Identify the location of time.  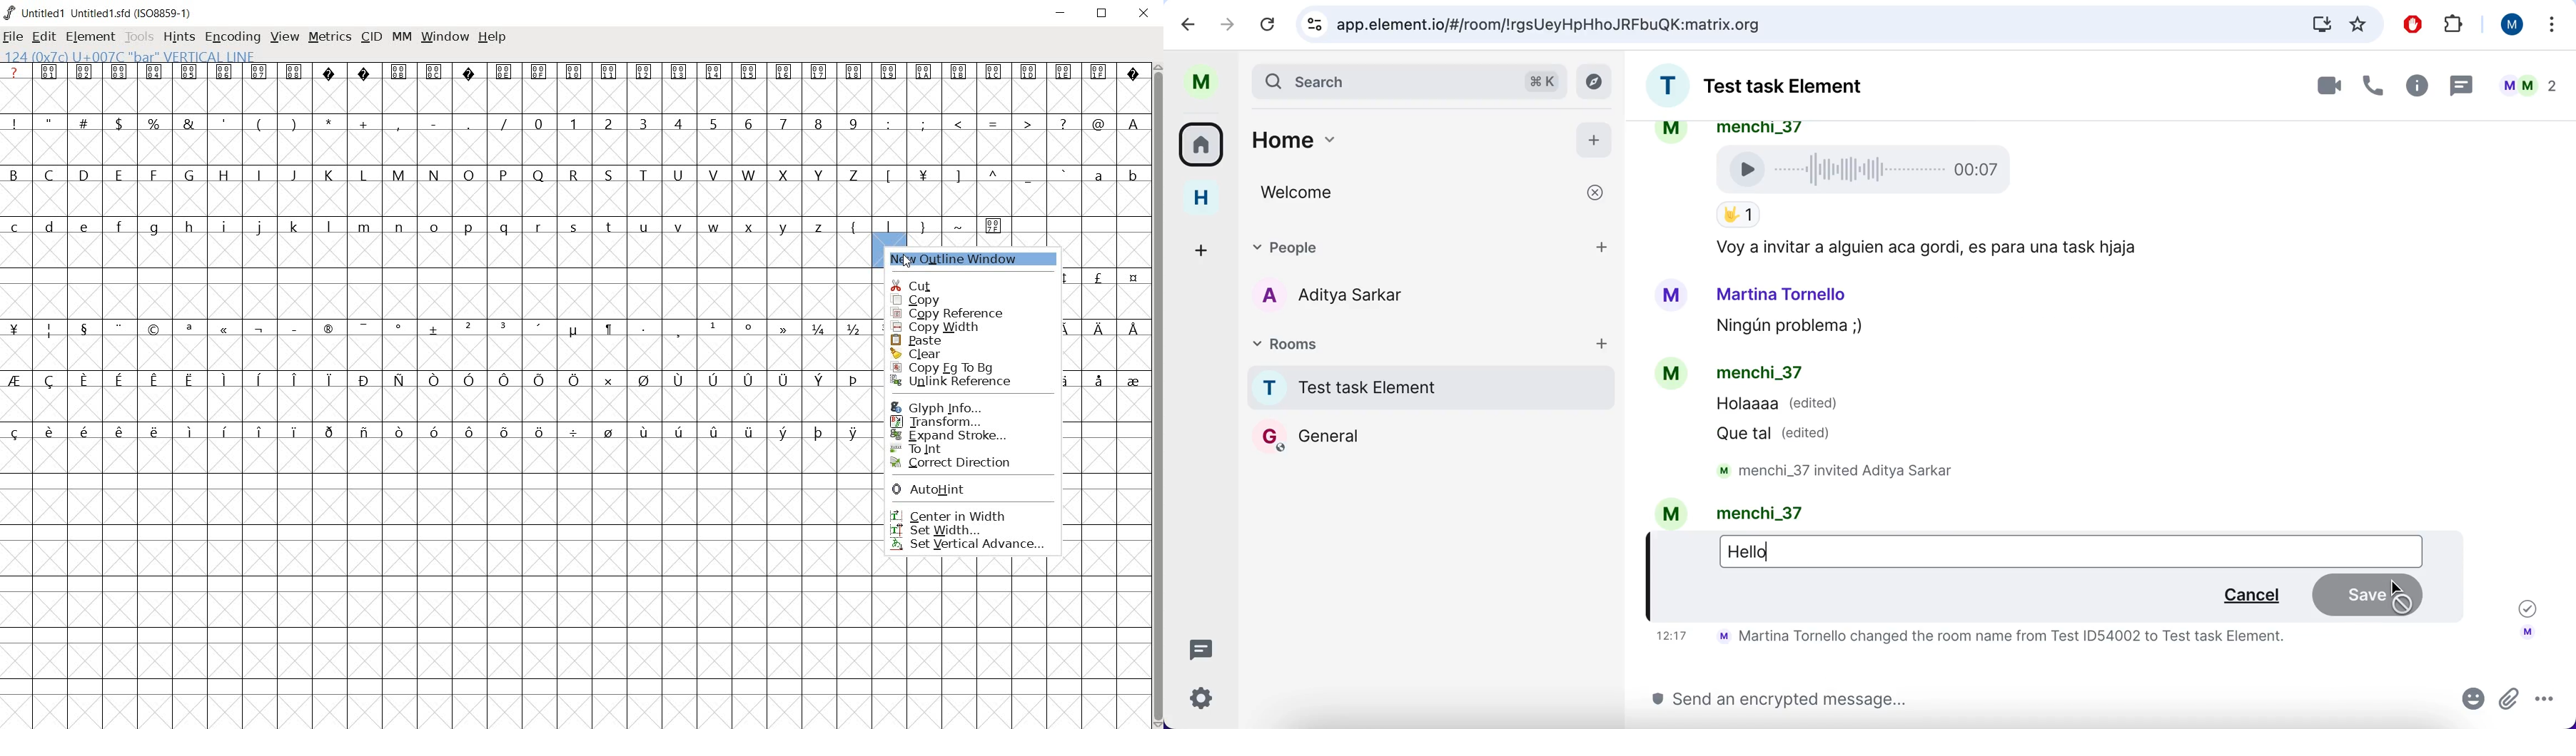
(1670, 637).